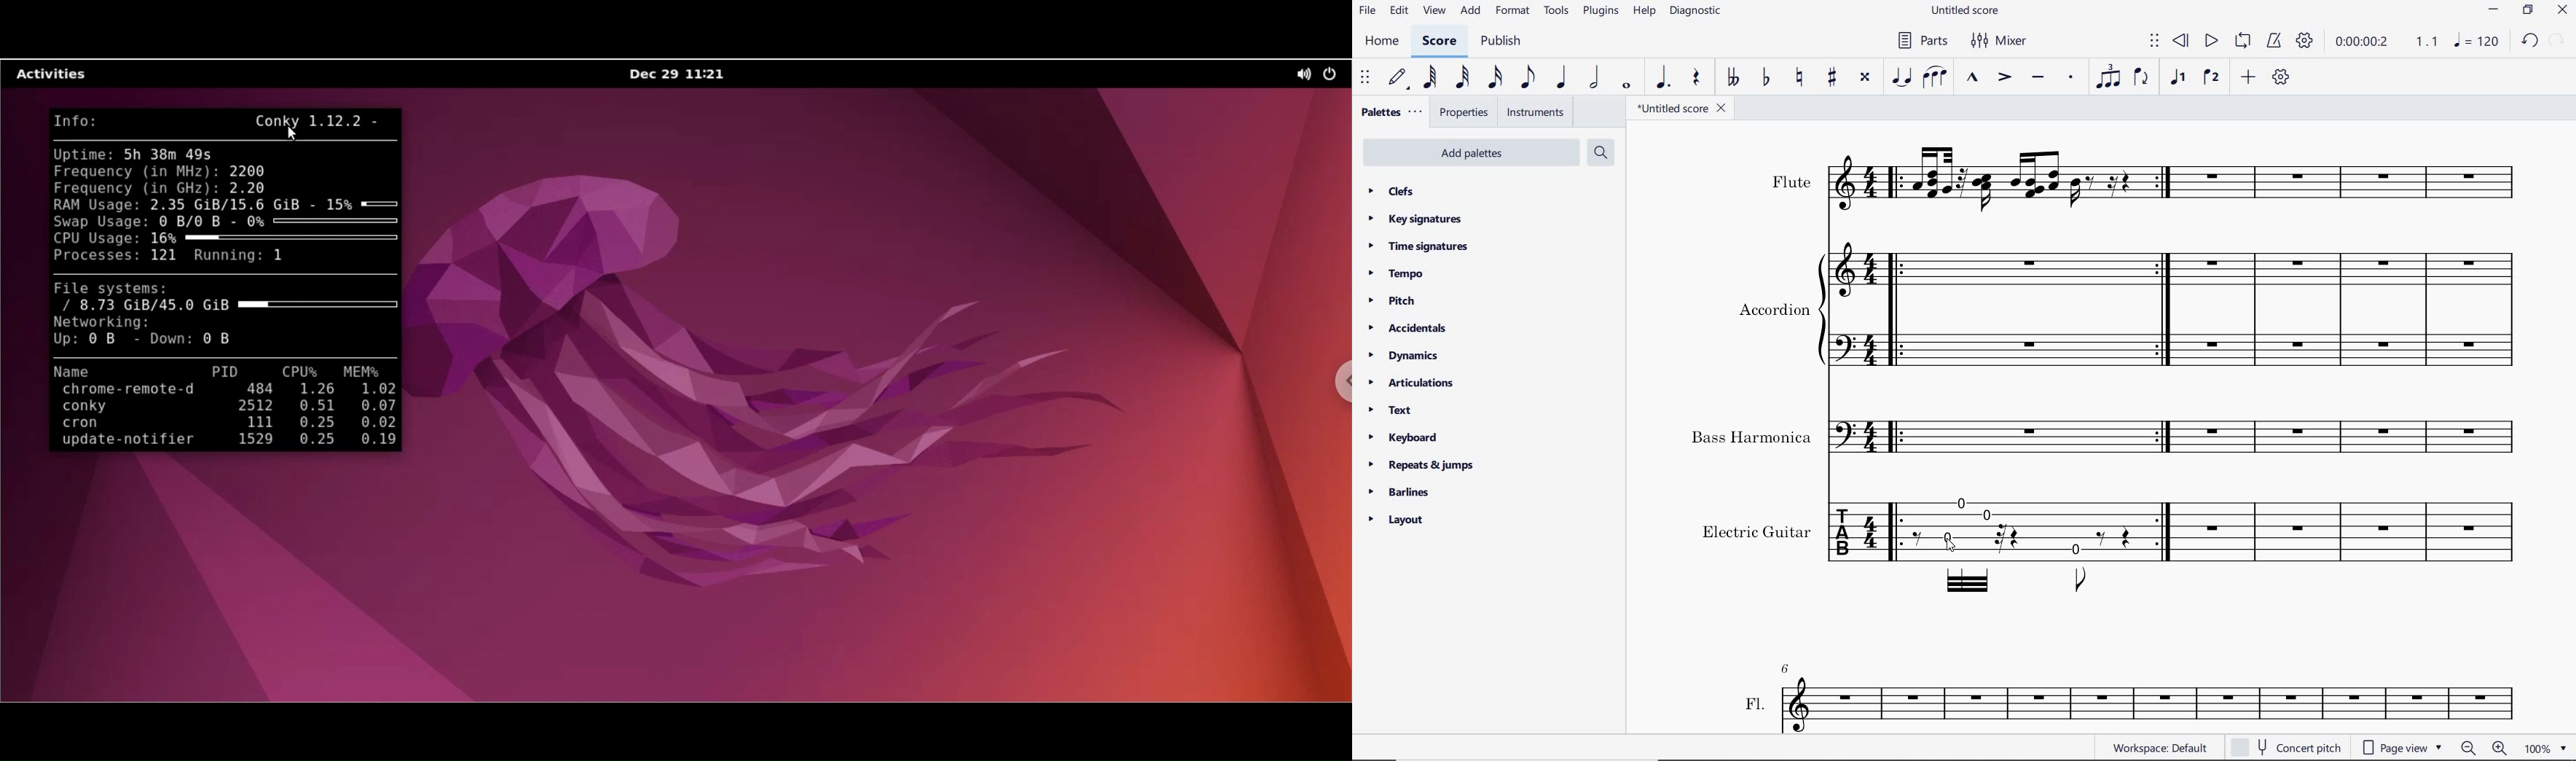  Describe the element at coordinates (1501, 41) in the screenshot. I see `publish` at that location.